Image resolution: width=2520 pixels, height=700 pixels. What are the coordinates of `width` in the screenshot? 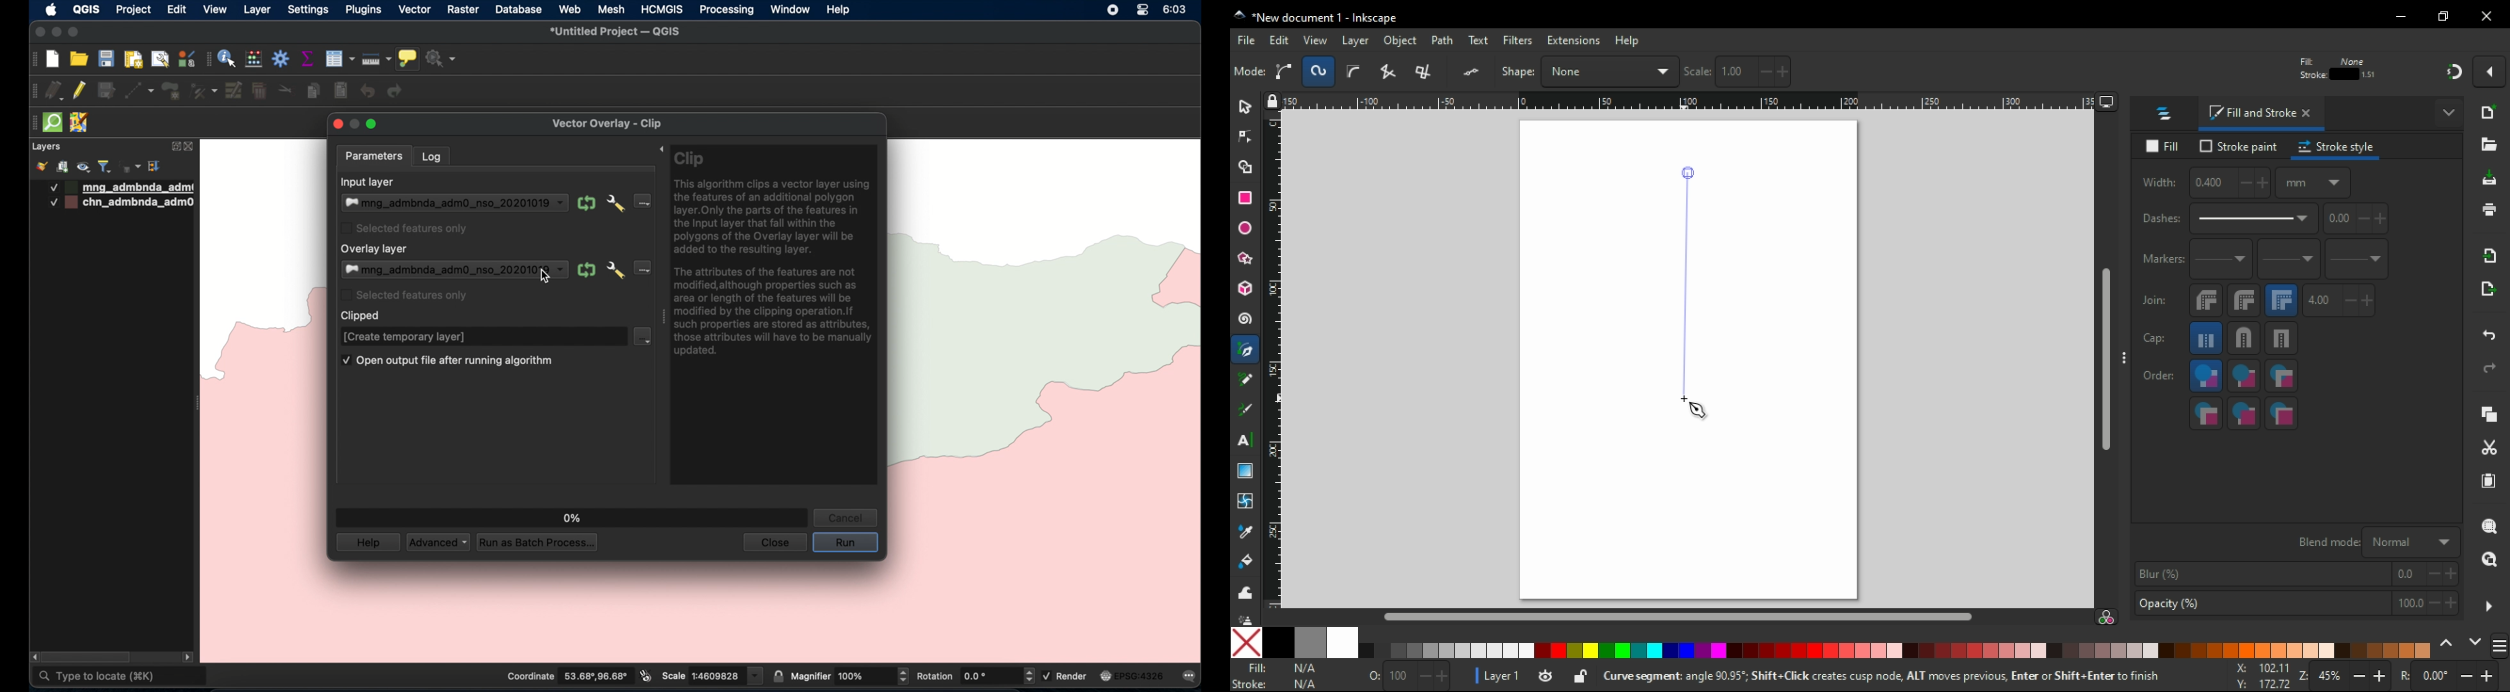 It's located at (1995, 71).